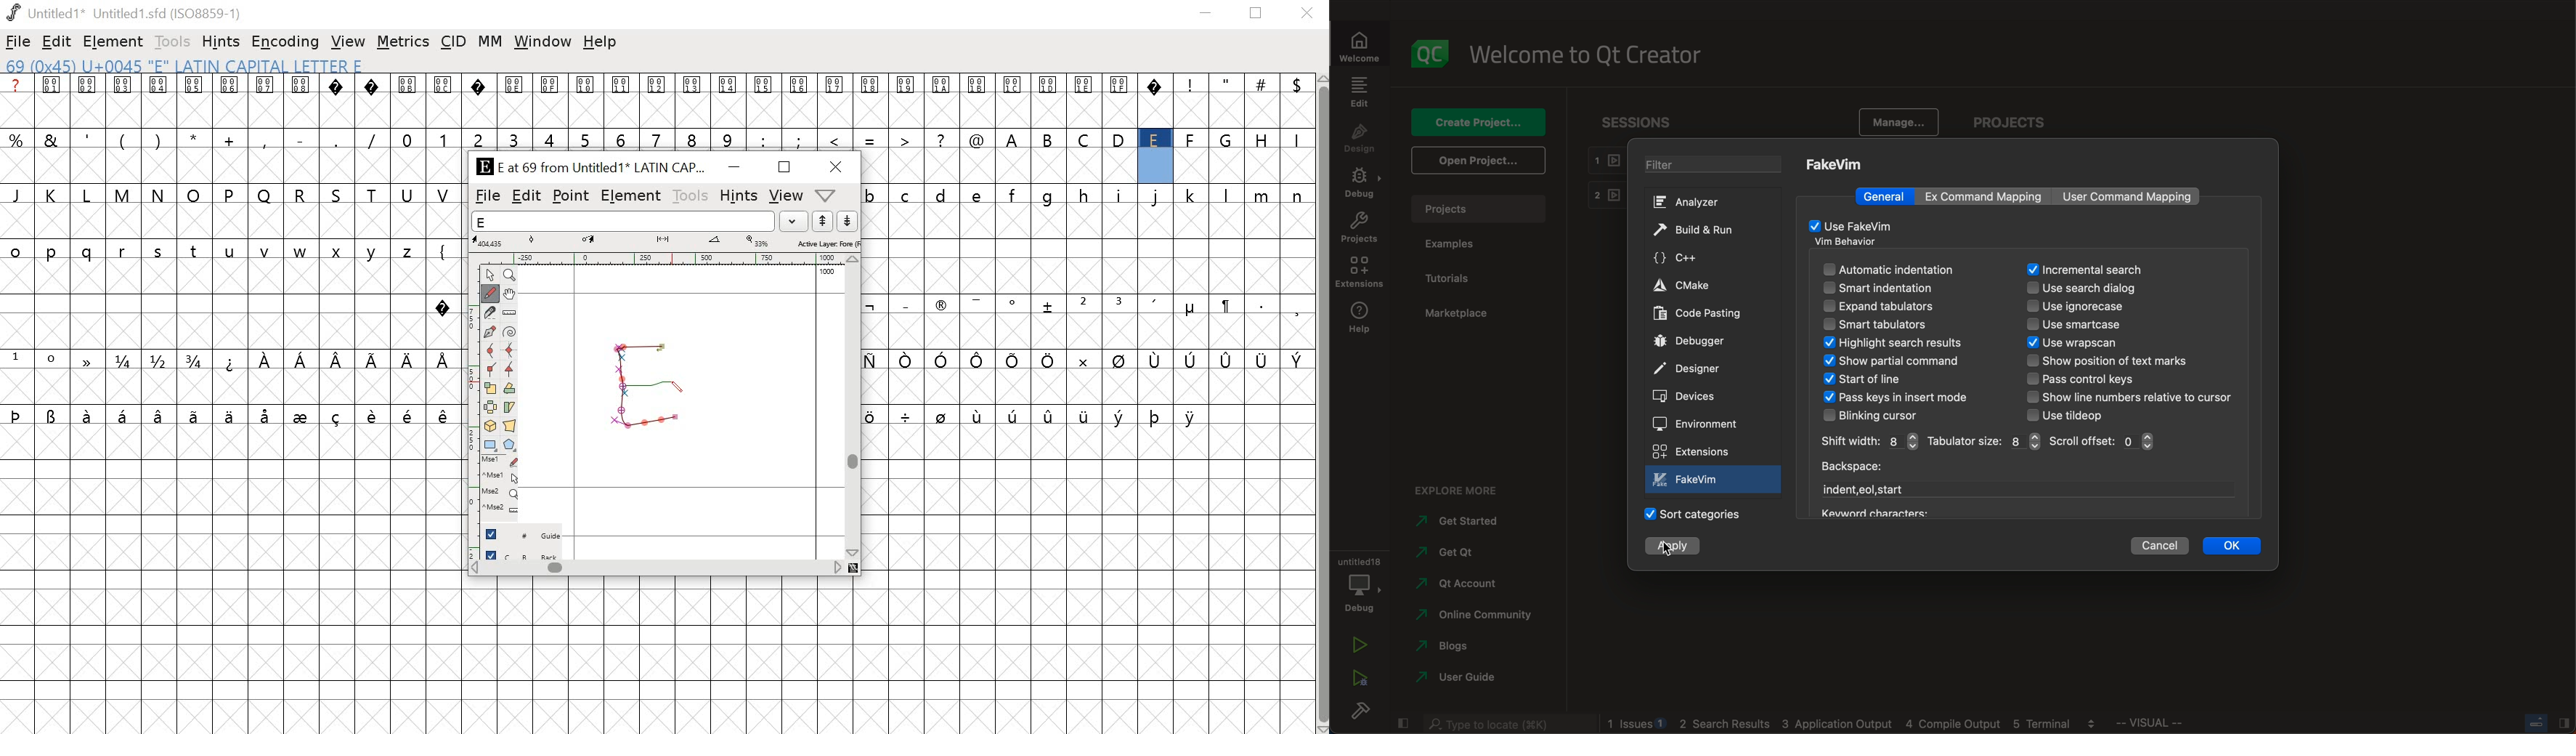  Describe the element at coordinates (1086, 306) in the screenshot. I see `special characters and symbols` at that location.